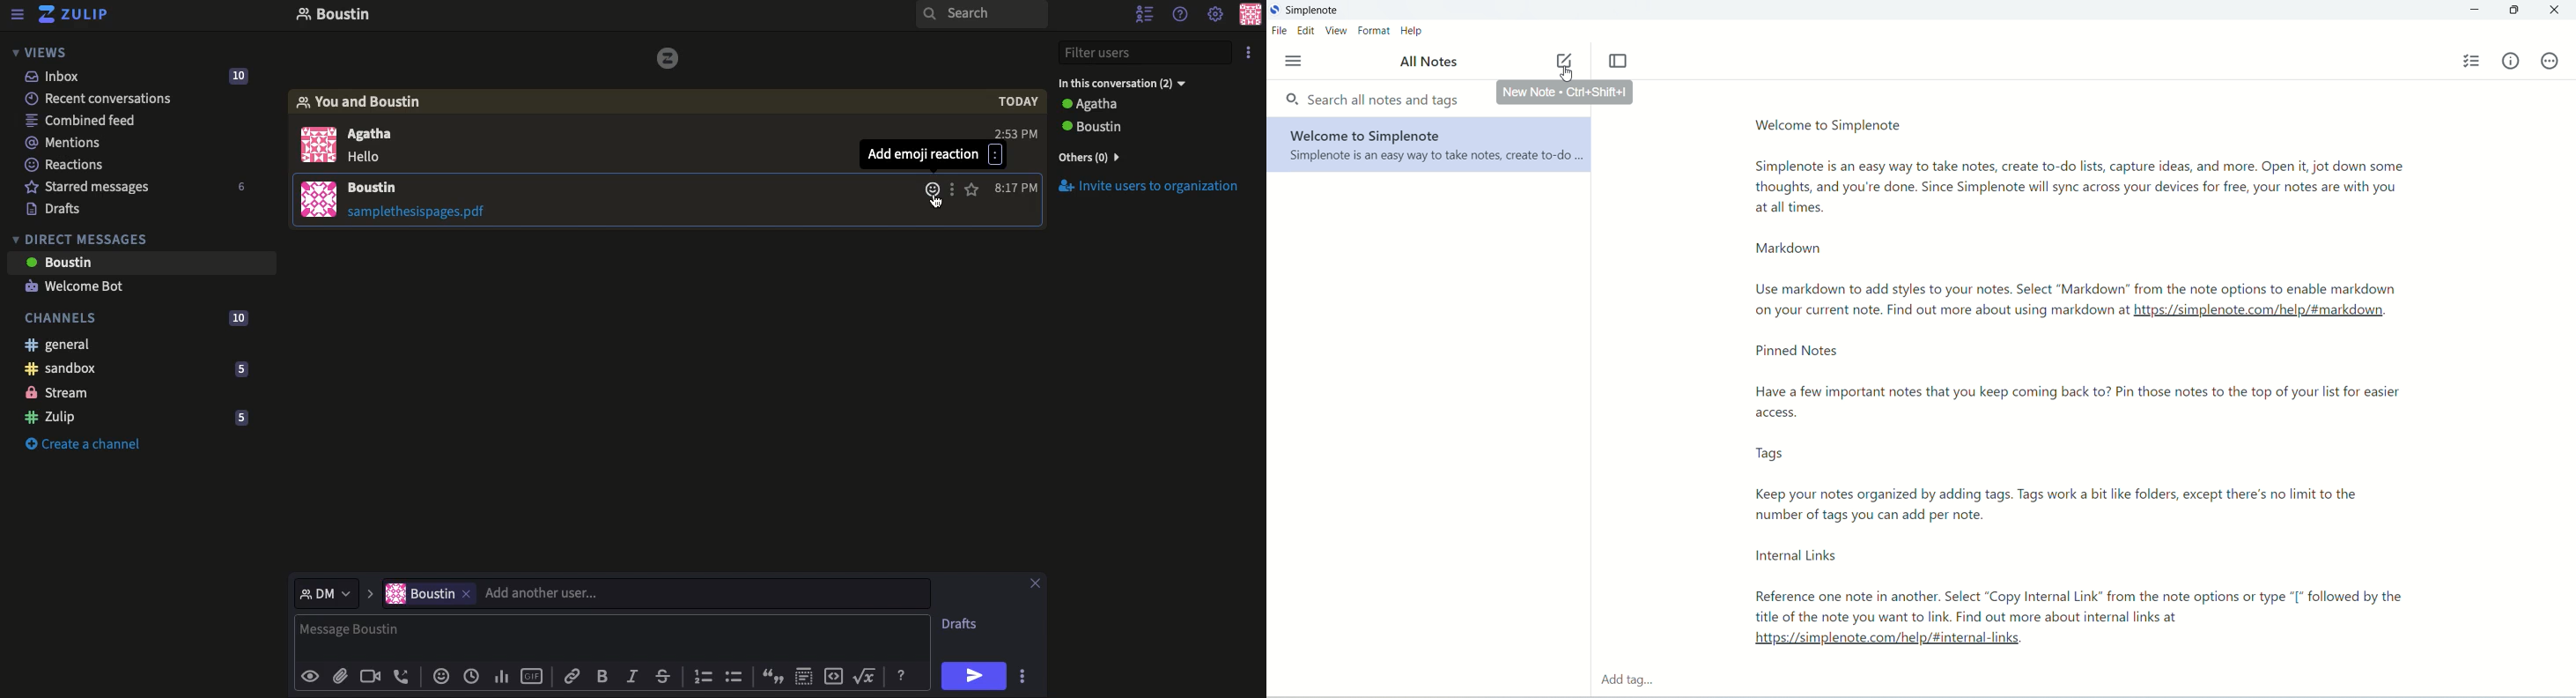 The width and height of the screenshot is (2576, 700). I want to click on info, so click(2510, 62).